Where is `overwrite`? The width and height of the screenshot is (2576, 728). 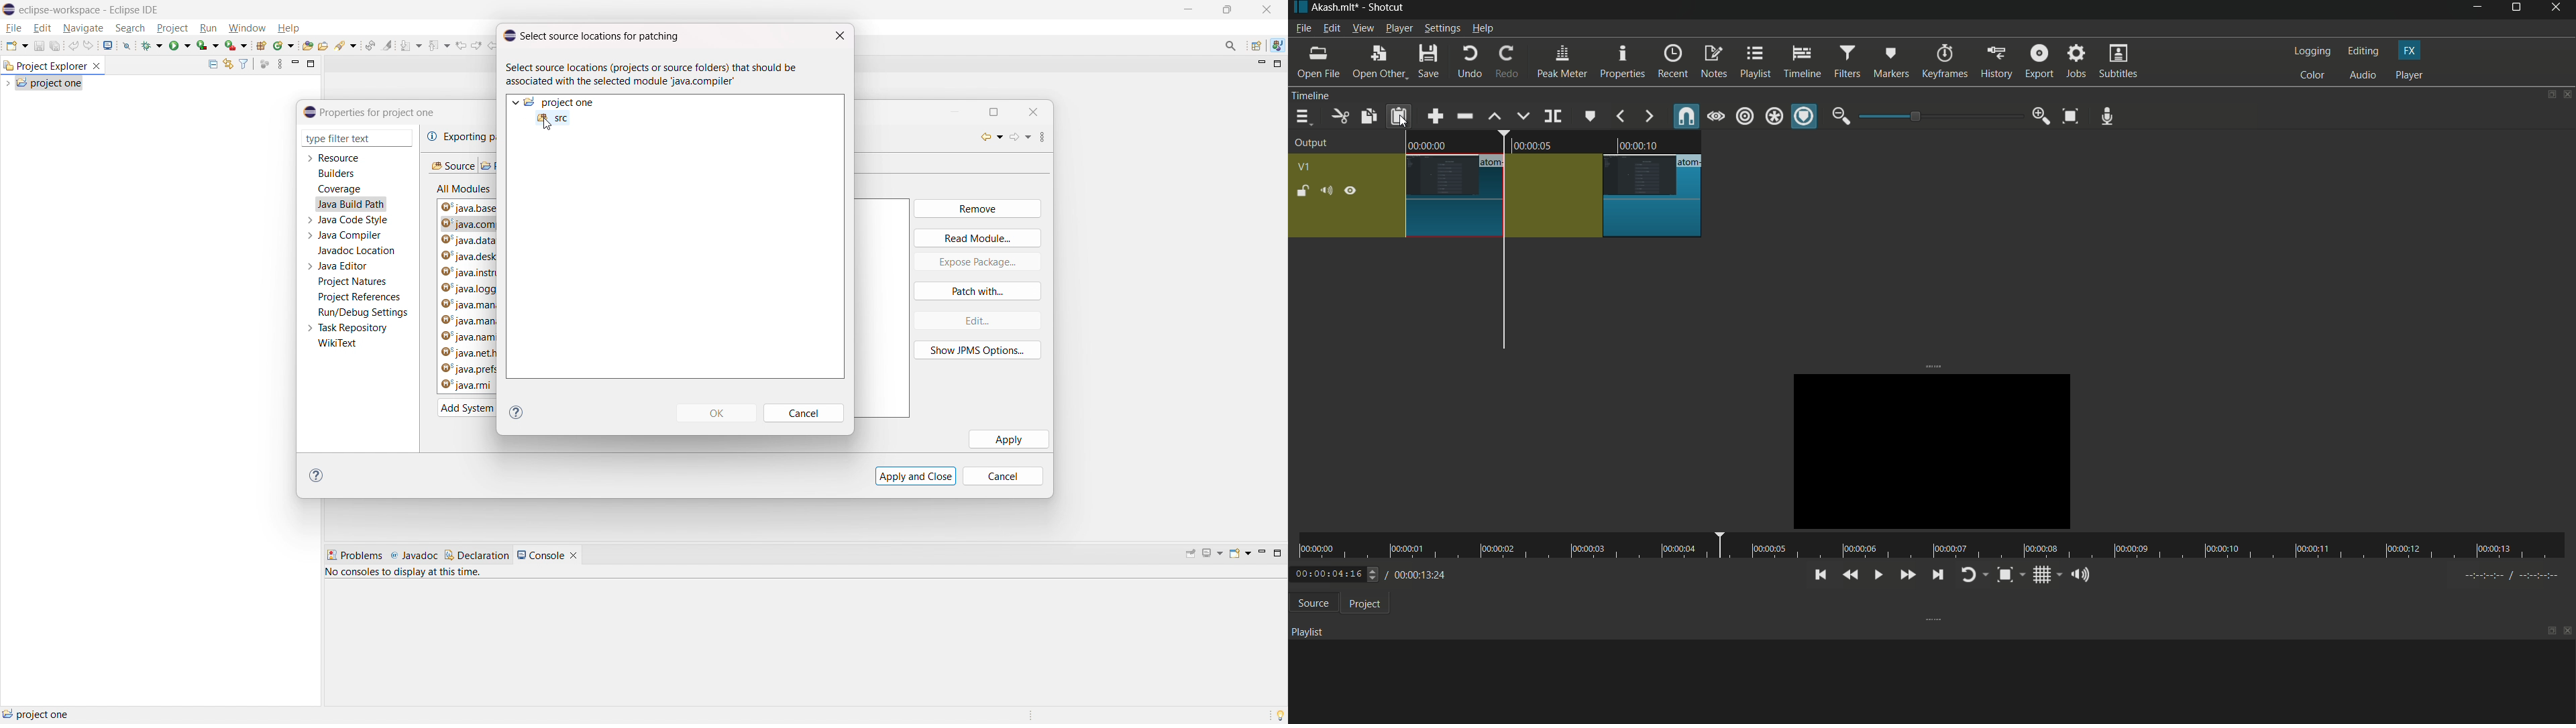 overwrite is located at coordinates (1523, 115).